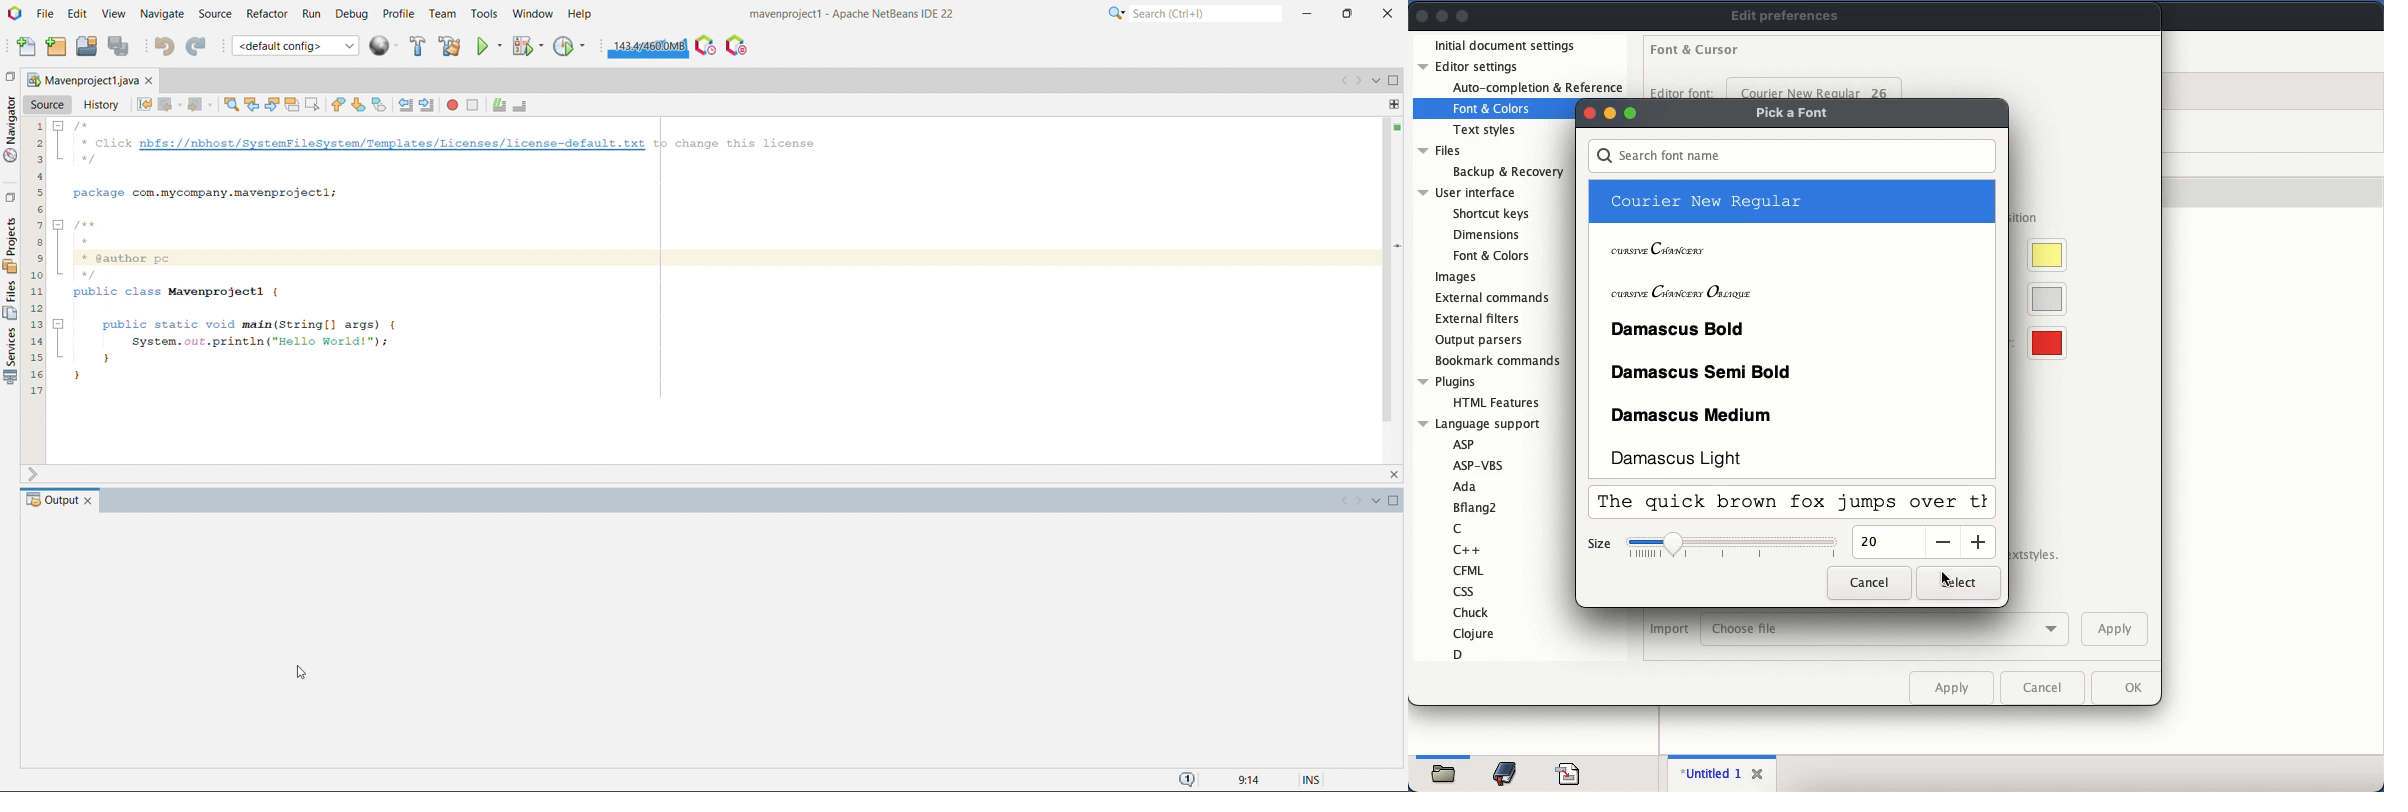 This screenshot has height=812, width=2408. I want to click on , so click(1629, 111).